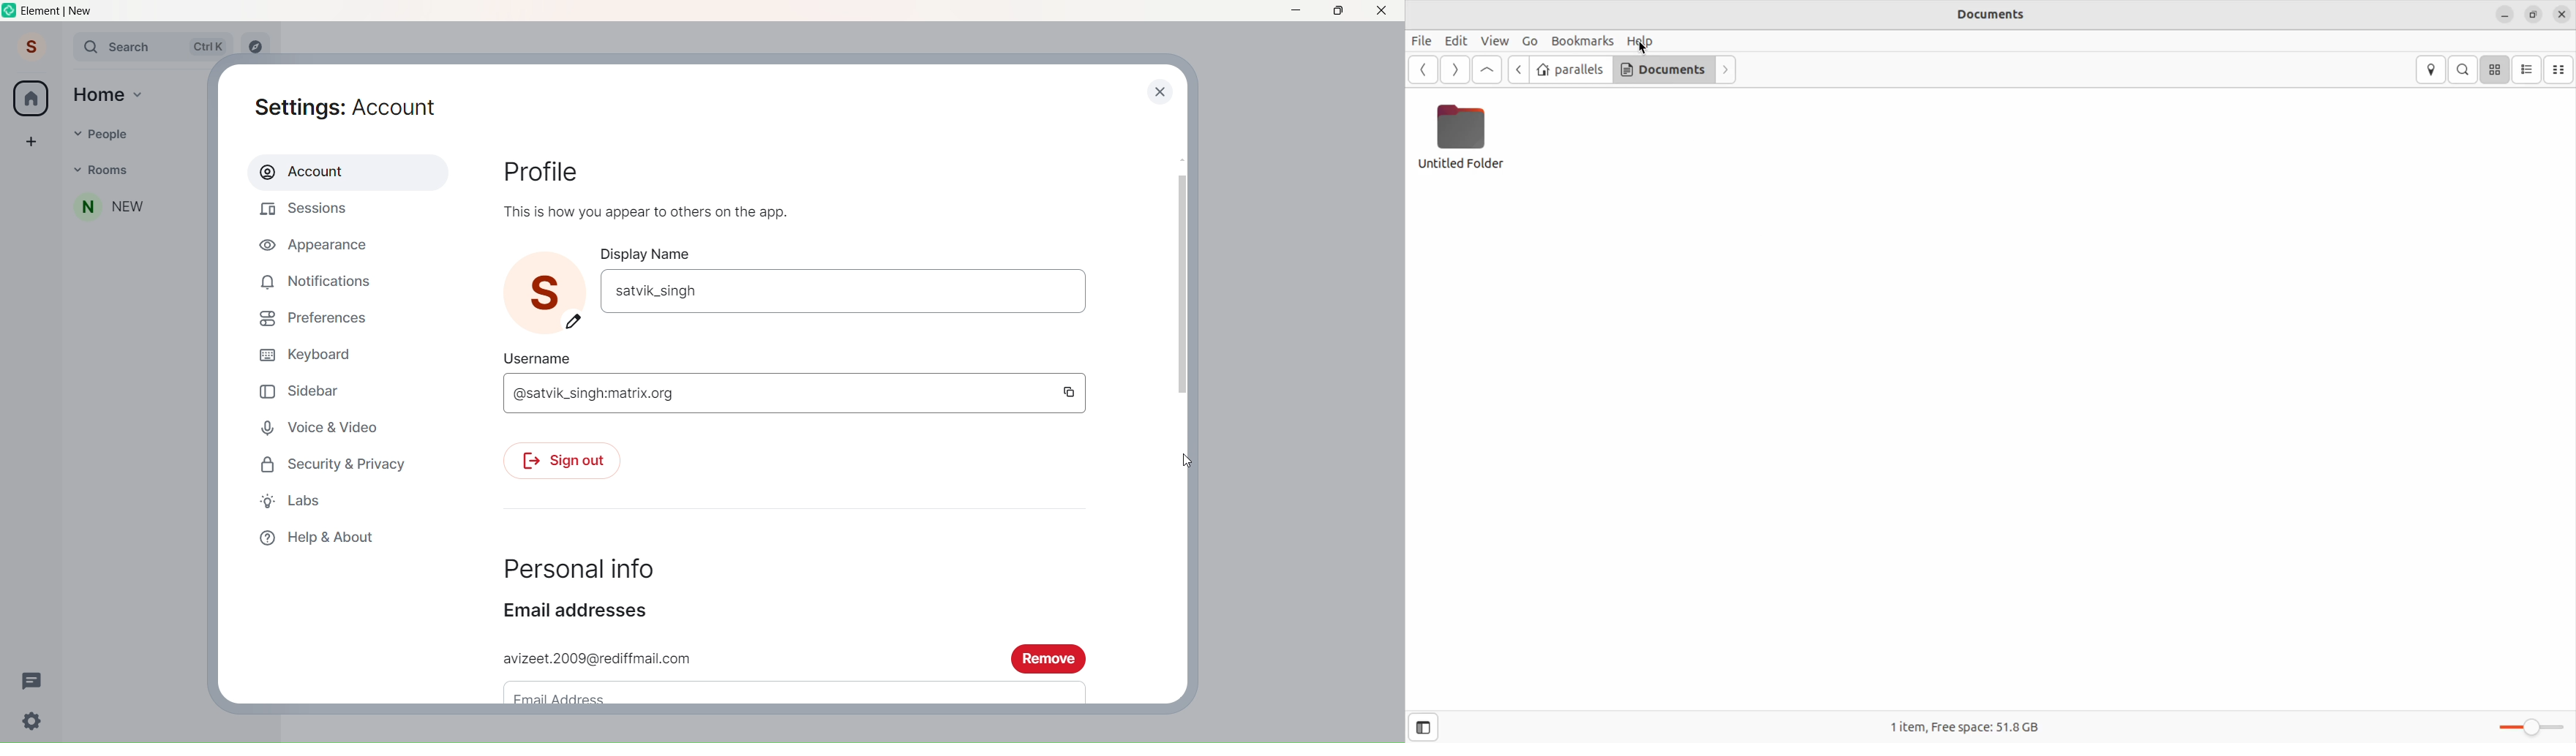  Describe the element at coordinates (1383, 11) in the screenshot. I see `Close` at that location.